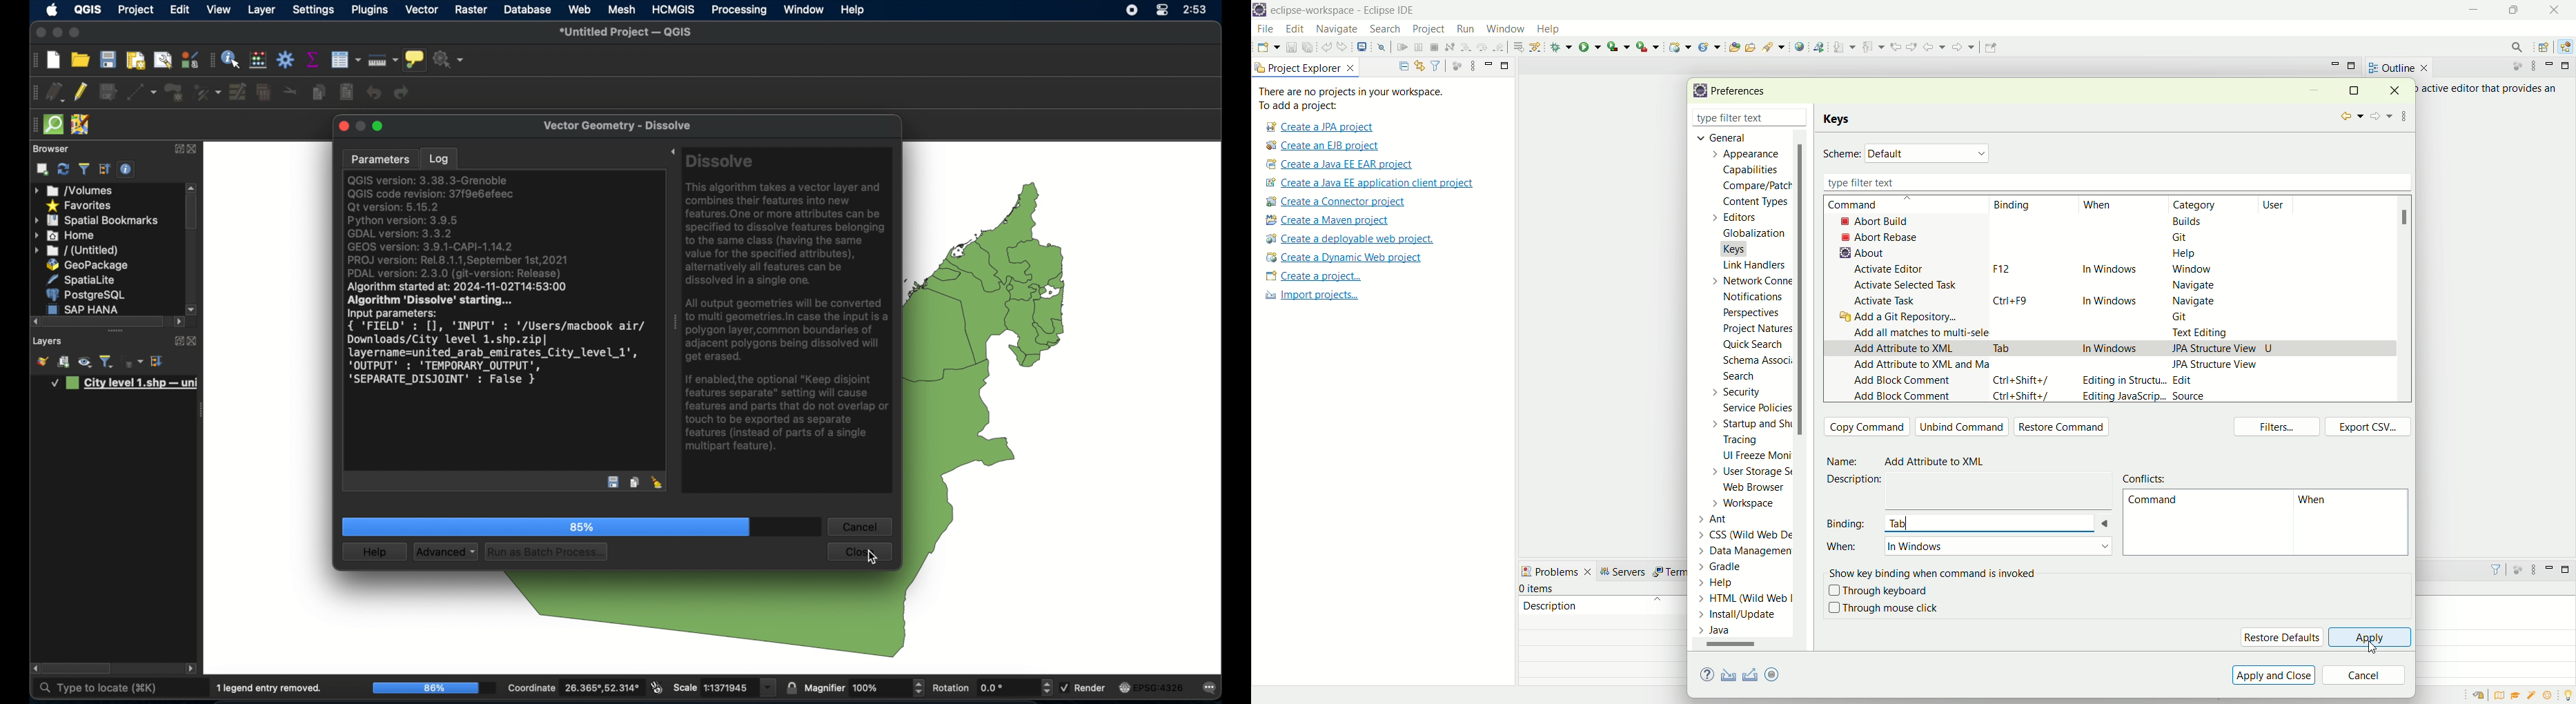 Image resolution: width=2576 pixels, height=728 pixels. What do you see at coordinates (1758, 296) in the screenshot?
I see `notifications` at bounding box center [1758, 296].